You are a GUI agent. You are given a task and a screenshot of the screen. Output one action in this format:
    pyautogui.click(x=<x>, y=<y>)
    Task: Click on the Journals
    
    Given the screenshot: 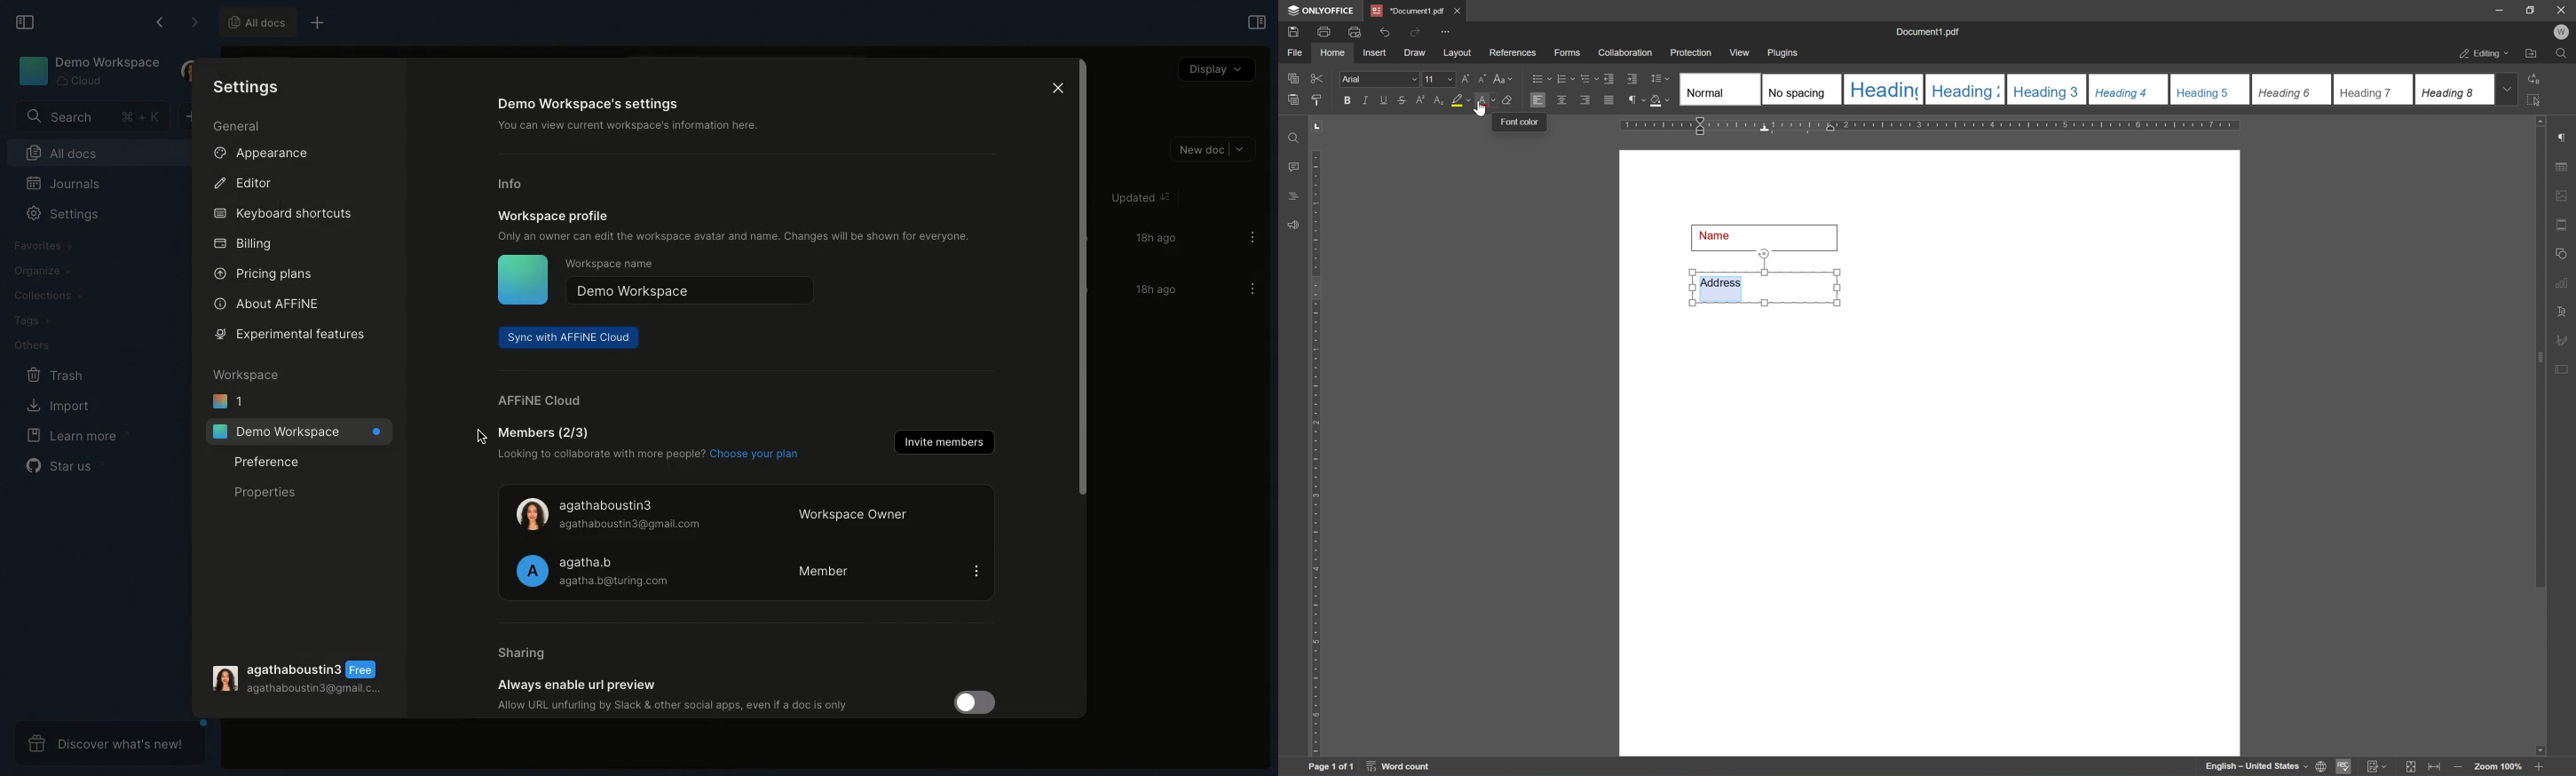 What is the action you would take?
    pyautogui.click(x=57, y=184)
    